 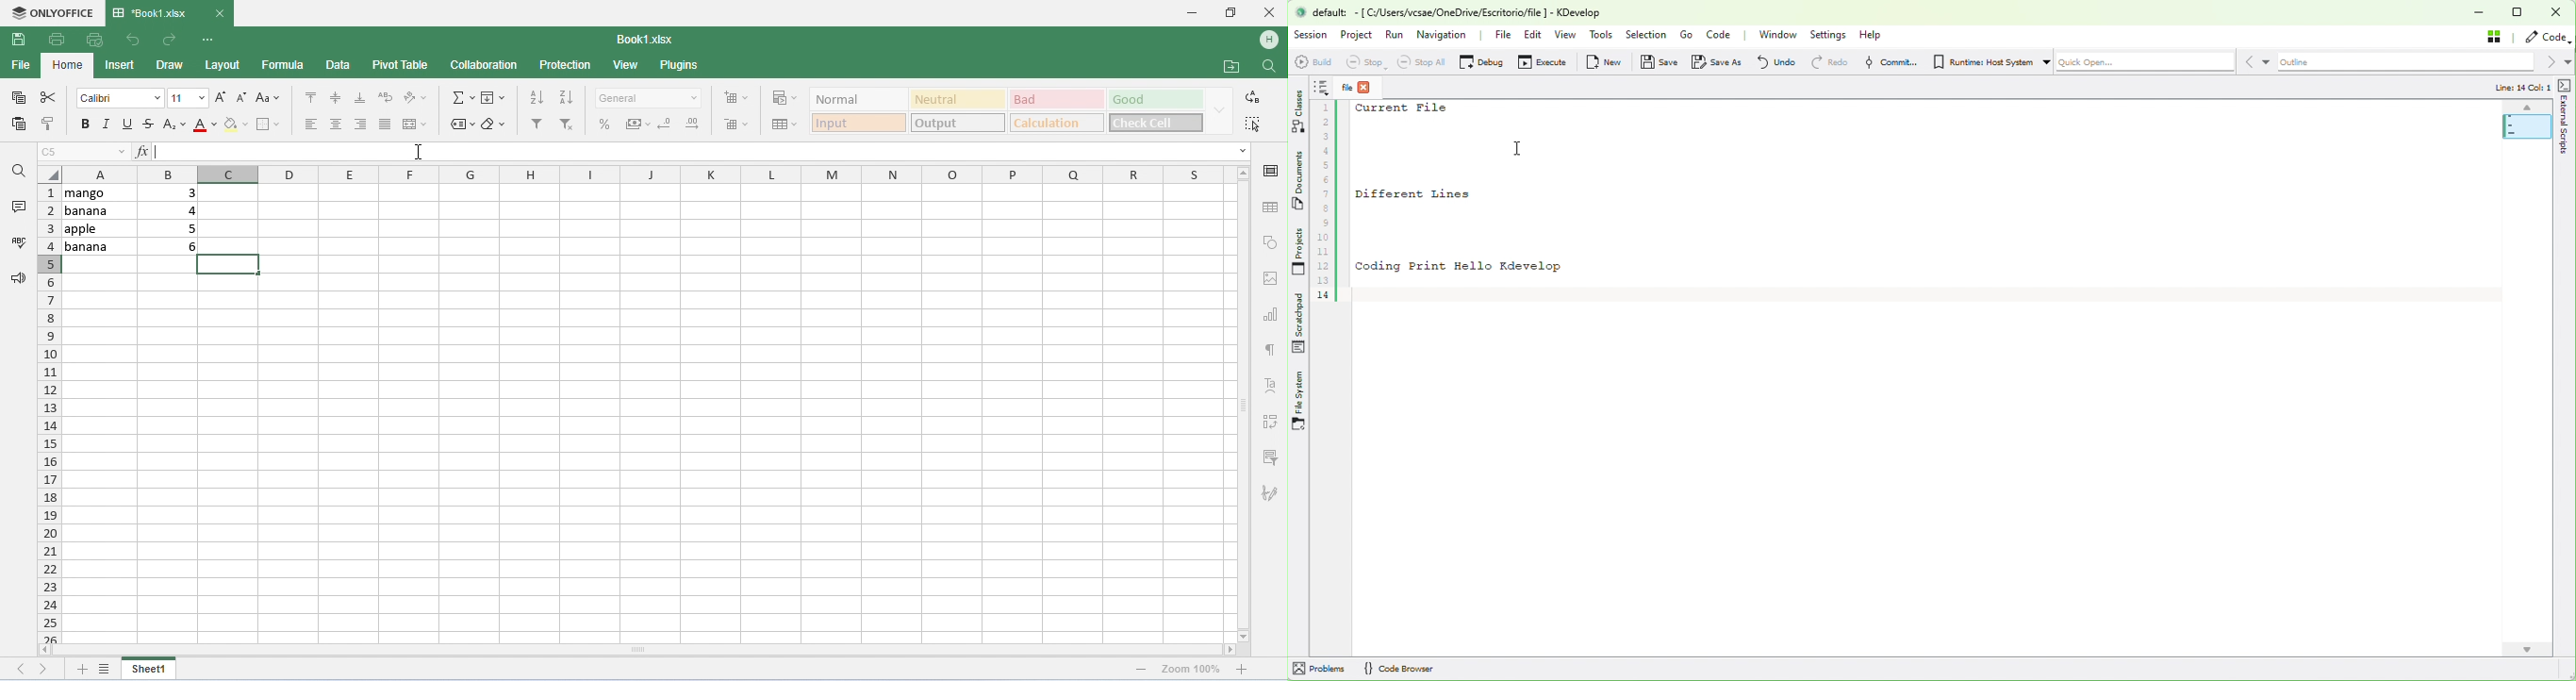 What do you see at coordinates (1269, 12) in the screenshot?
I see `close` at bounding box center [1269, 12].